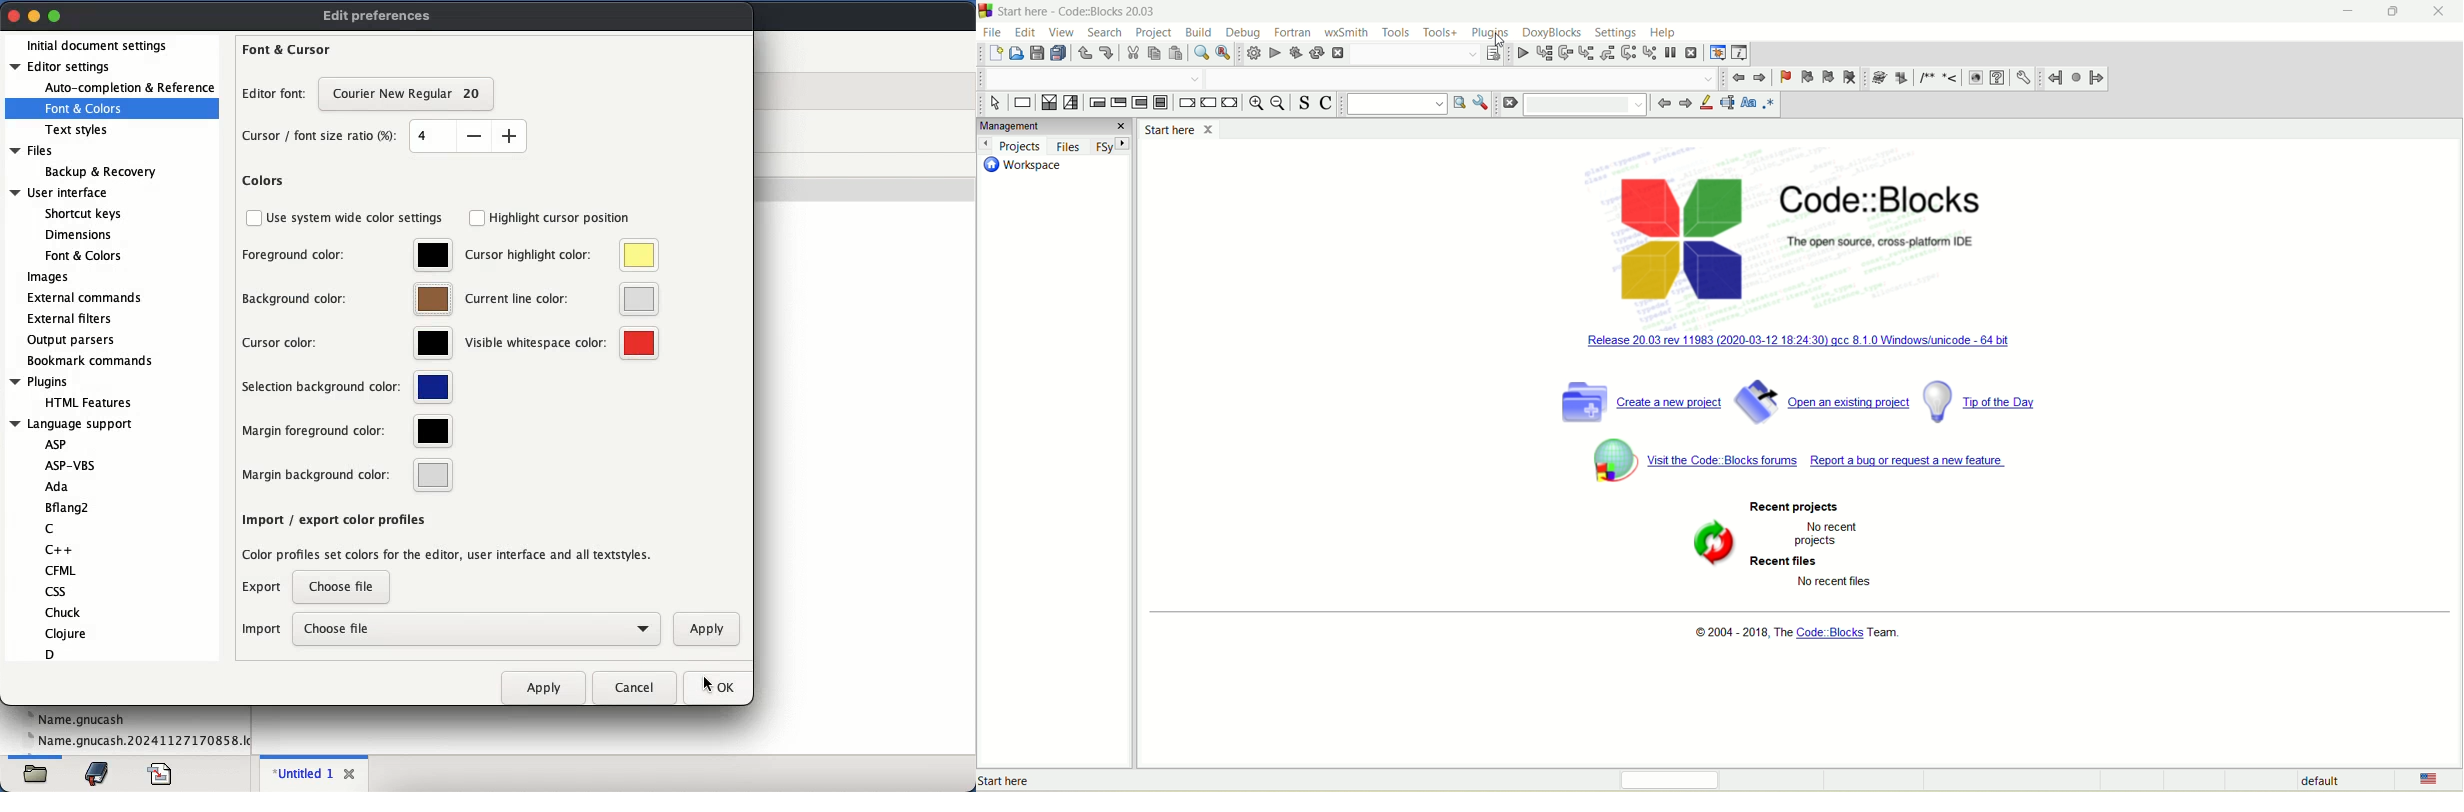 This screenshot has width=2464, height=812. Describe the element at coordinates (40, 381) in the screenshot. I see `Plugins` at that location.